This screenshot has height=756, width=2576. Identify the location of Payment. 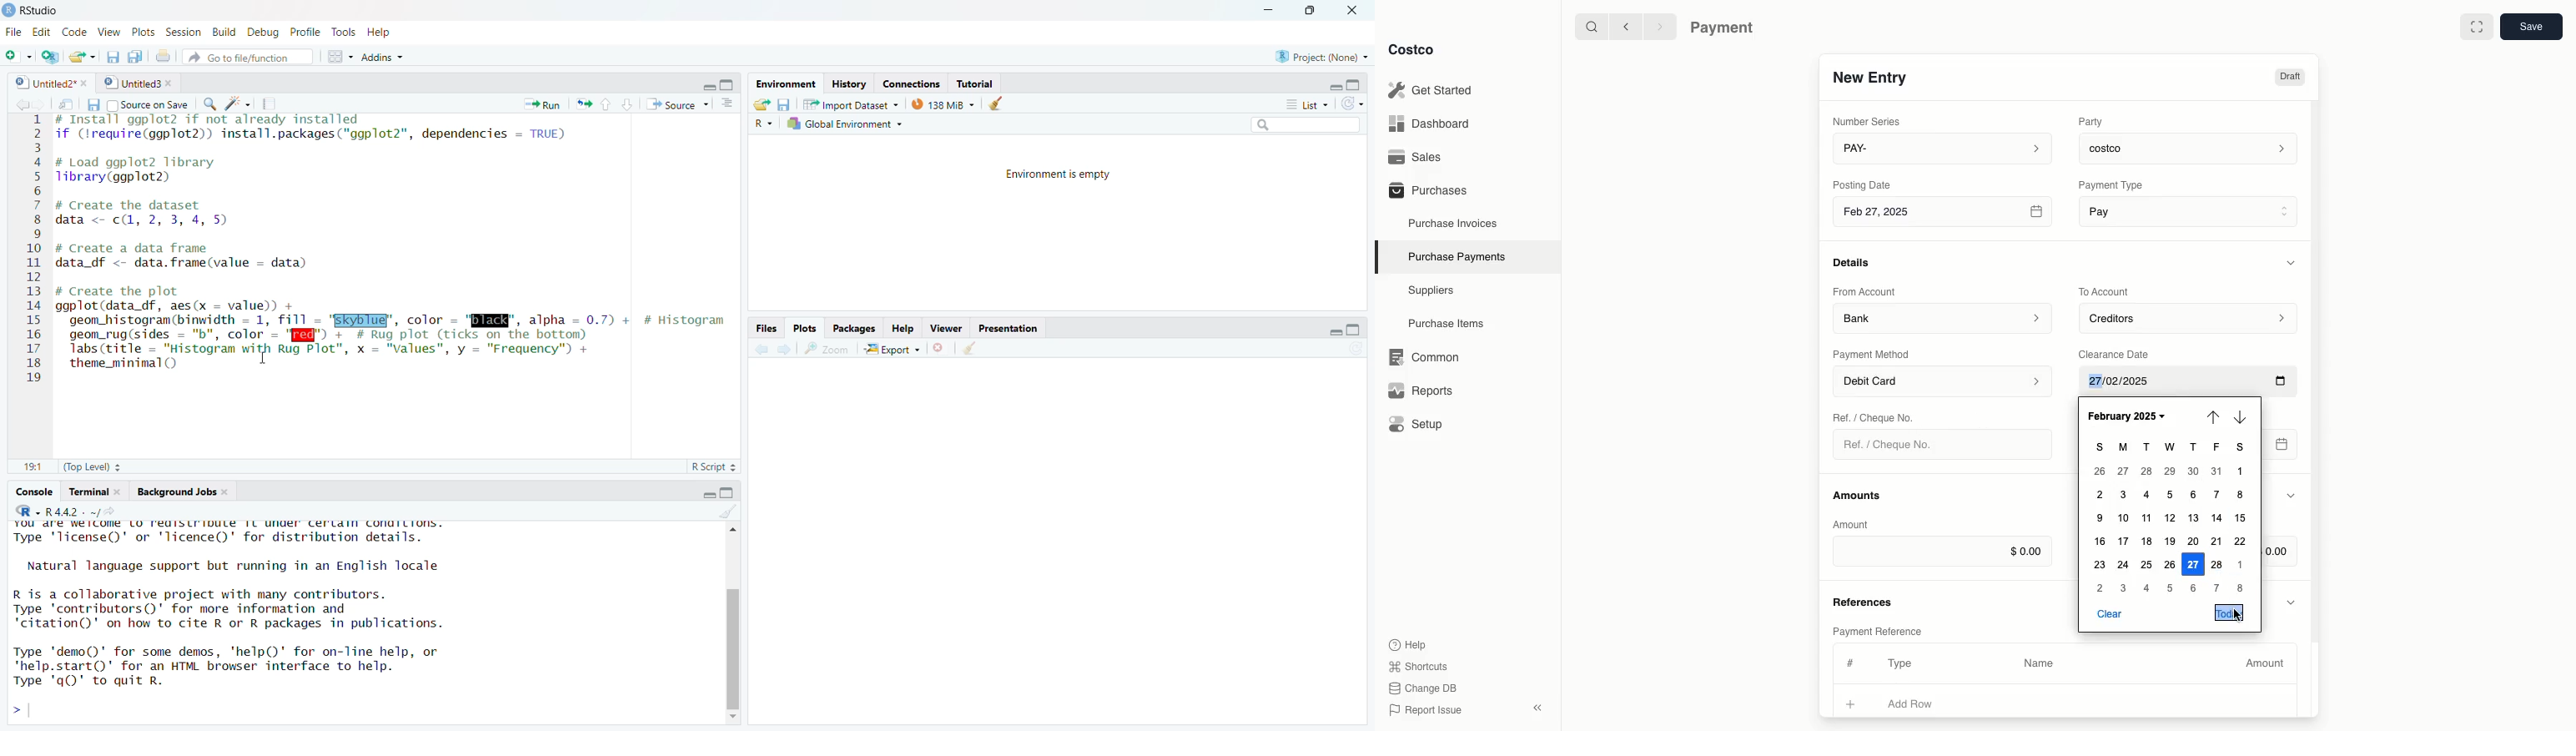
(1726, 29).